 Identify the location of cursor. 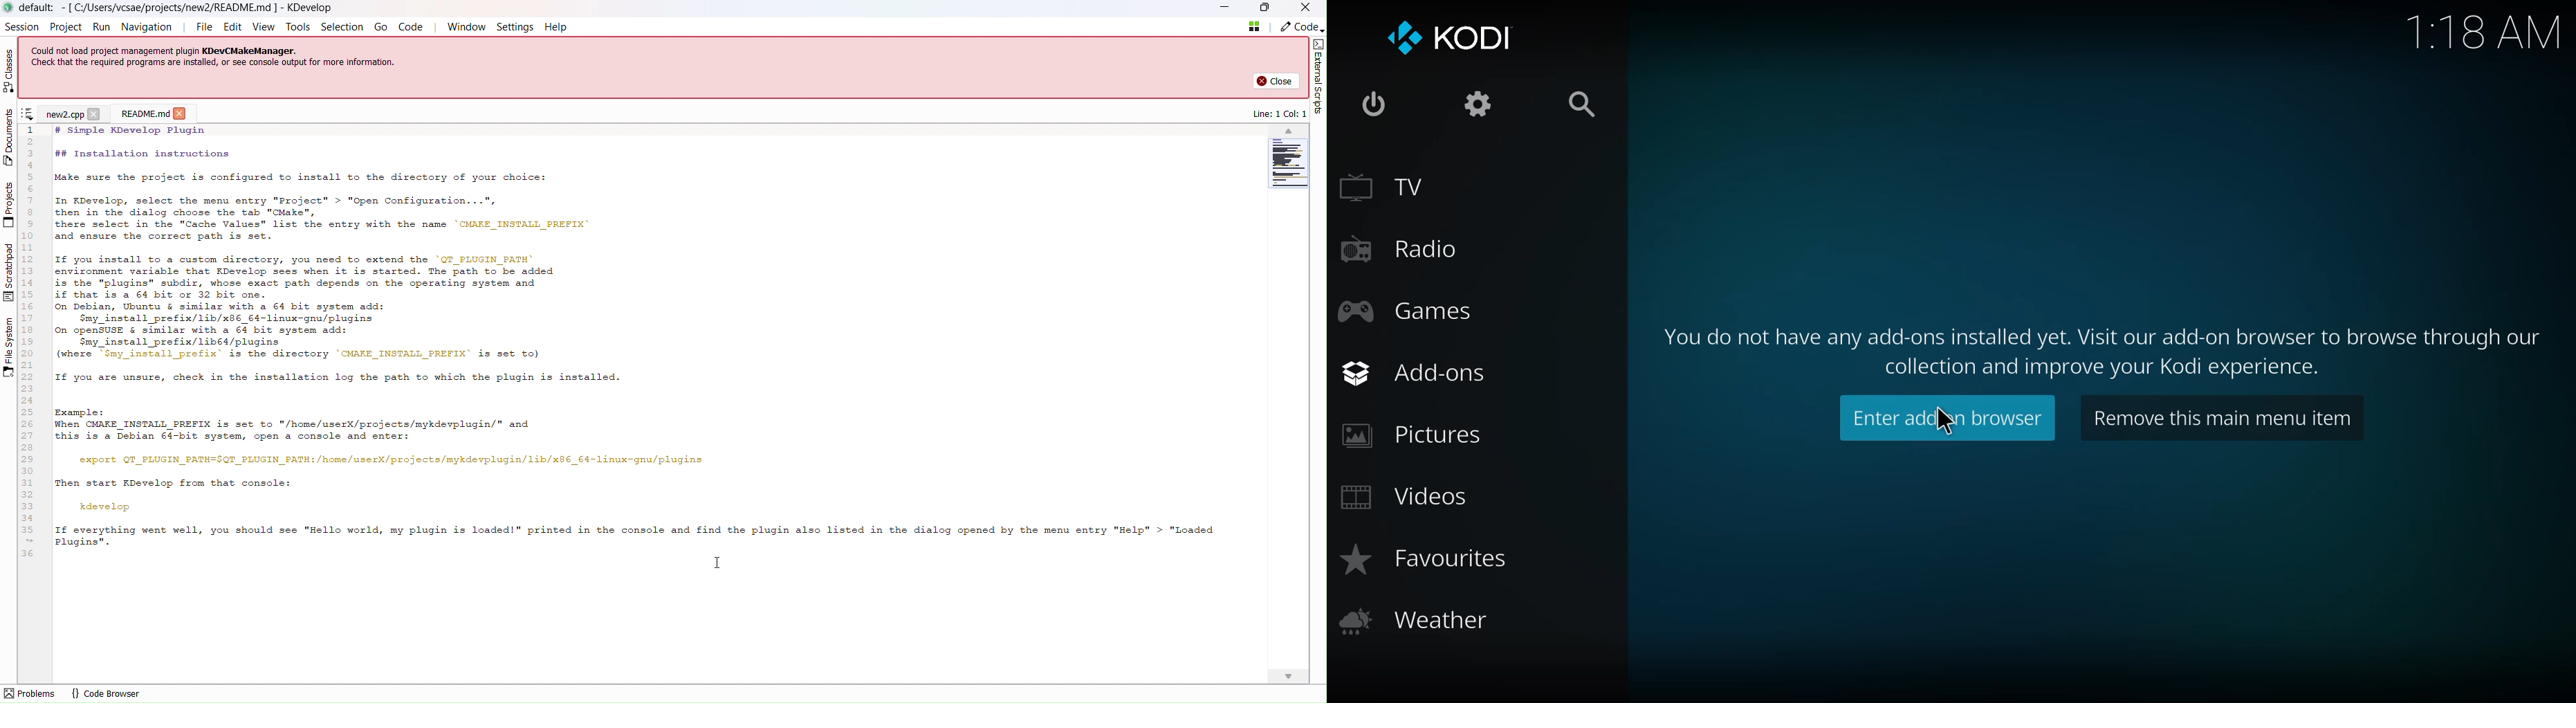
(1940, 423).